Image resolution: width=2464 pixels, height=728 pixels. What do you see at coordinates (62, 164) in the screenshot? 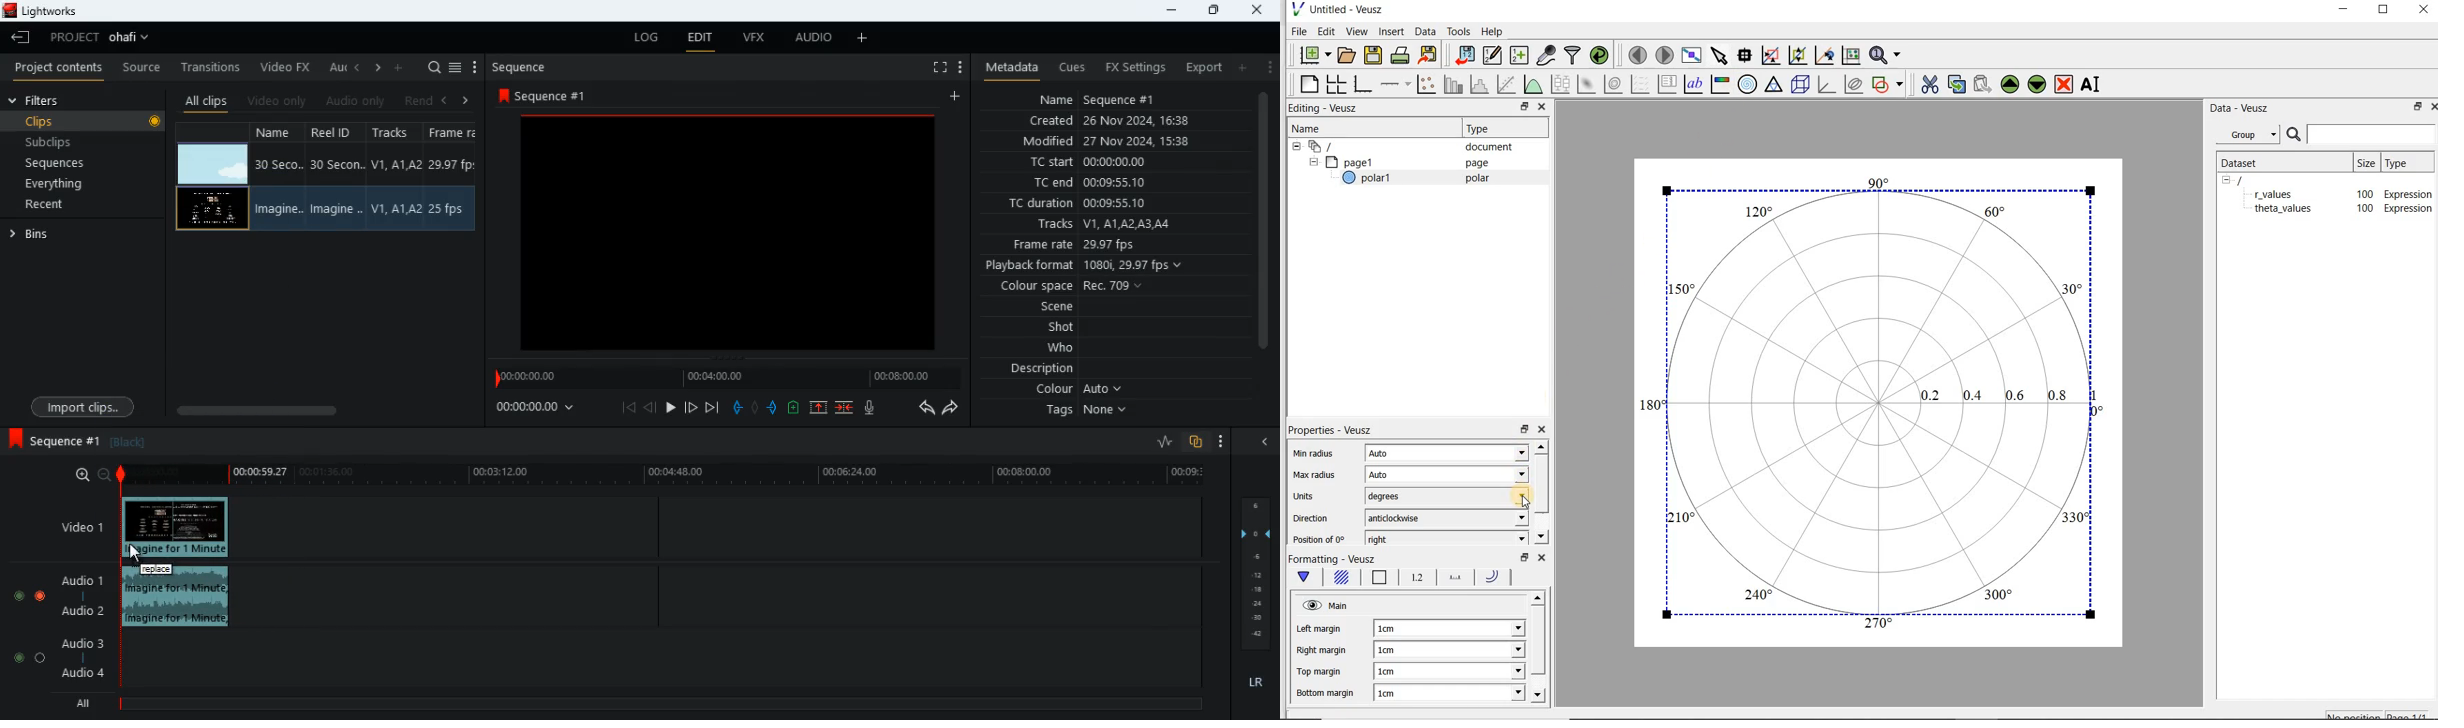
I see `sequences` at bounding box center [62, 164].